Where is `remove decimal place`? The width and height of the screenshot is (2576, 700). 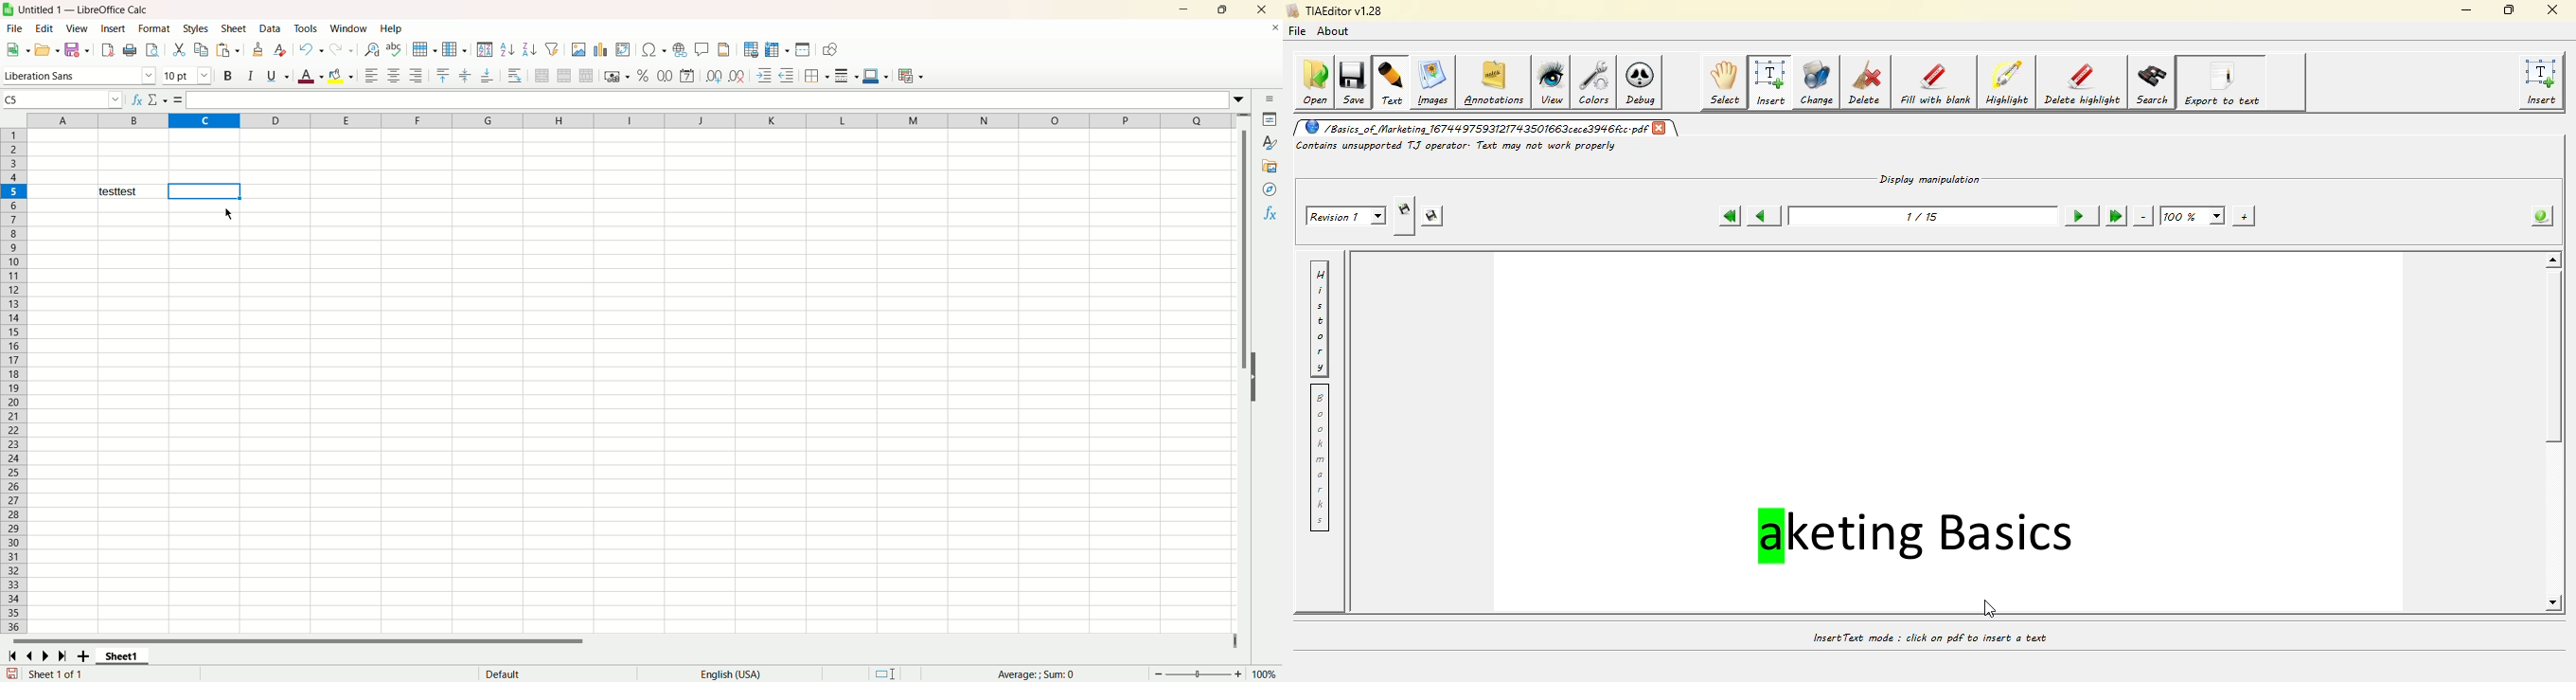
remove decimal place is located at coordinates (737, 76).